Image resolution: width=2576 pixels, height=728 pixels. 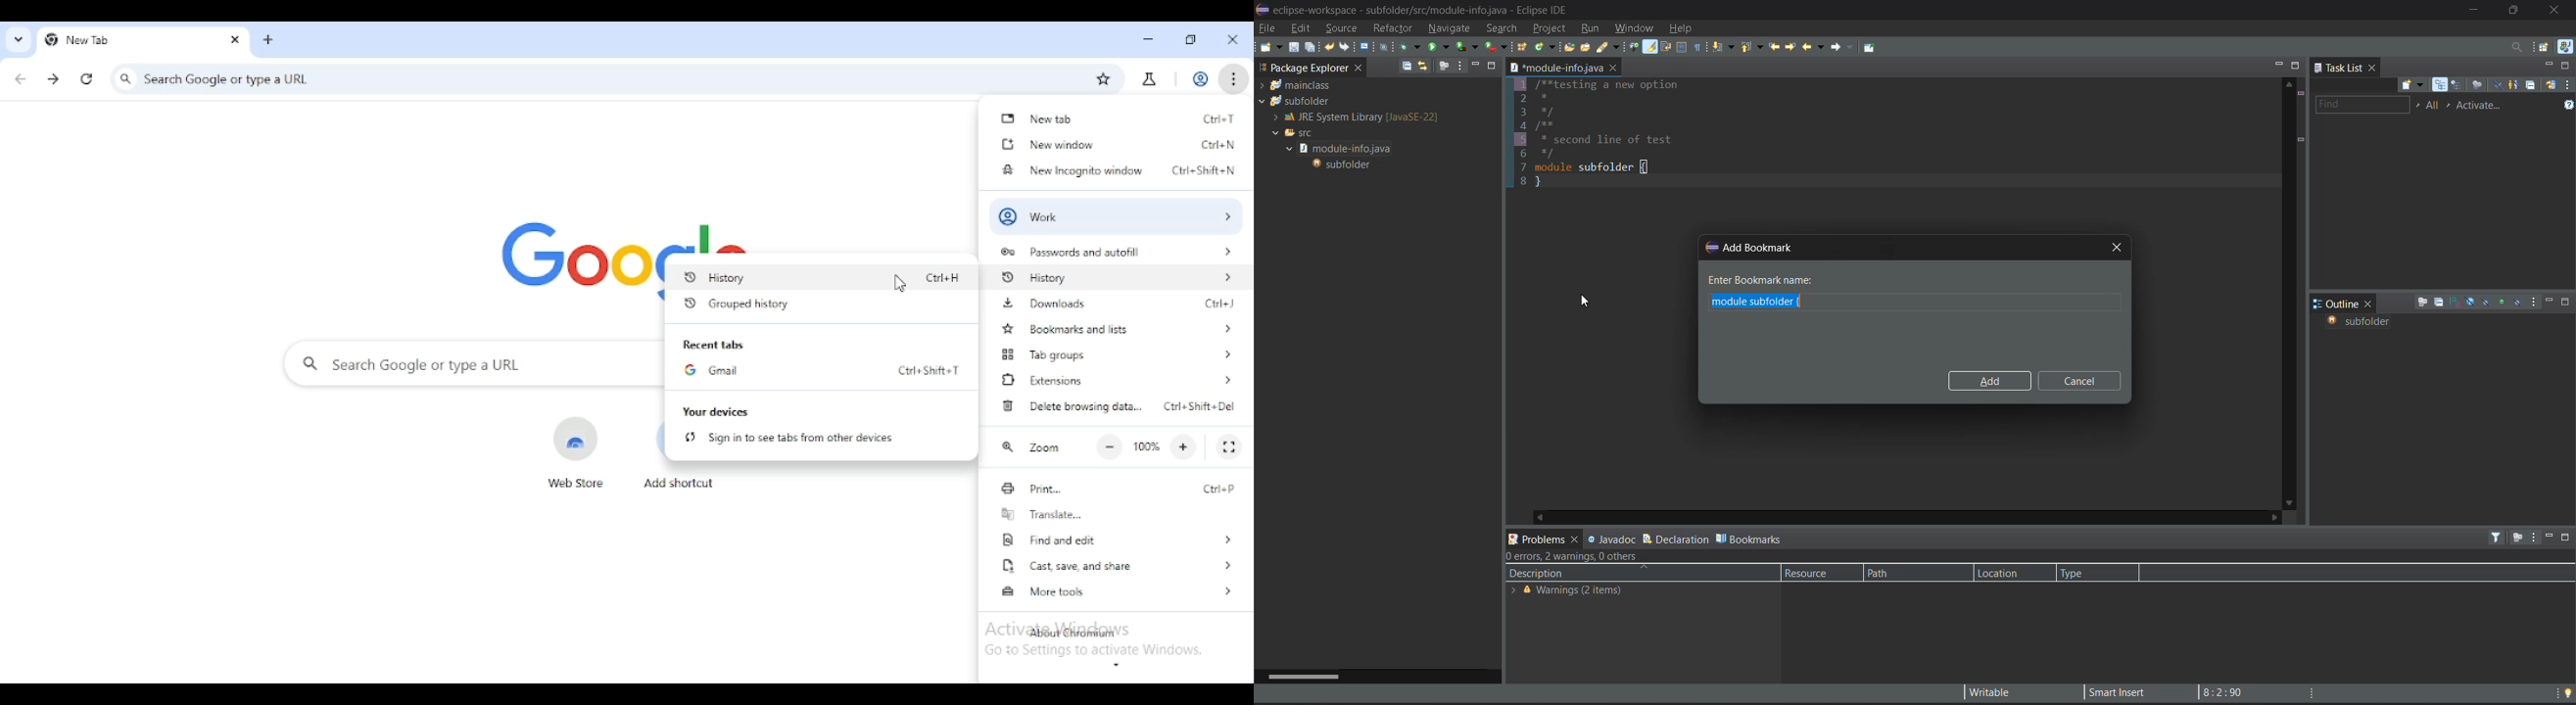 What do you see at coordinates (1755, 48) in the screenshot?
I see `previous annotation` at bounding box center [1755, 48].